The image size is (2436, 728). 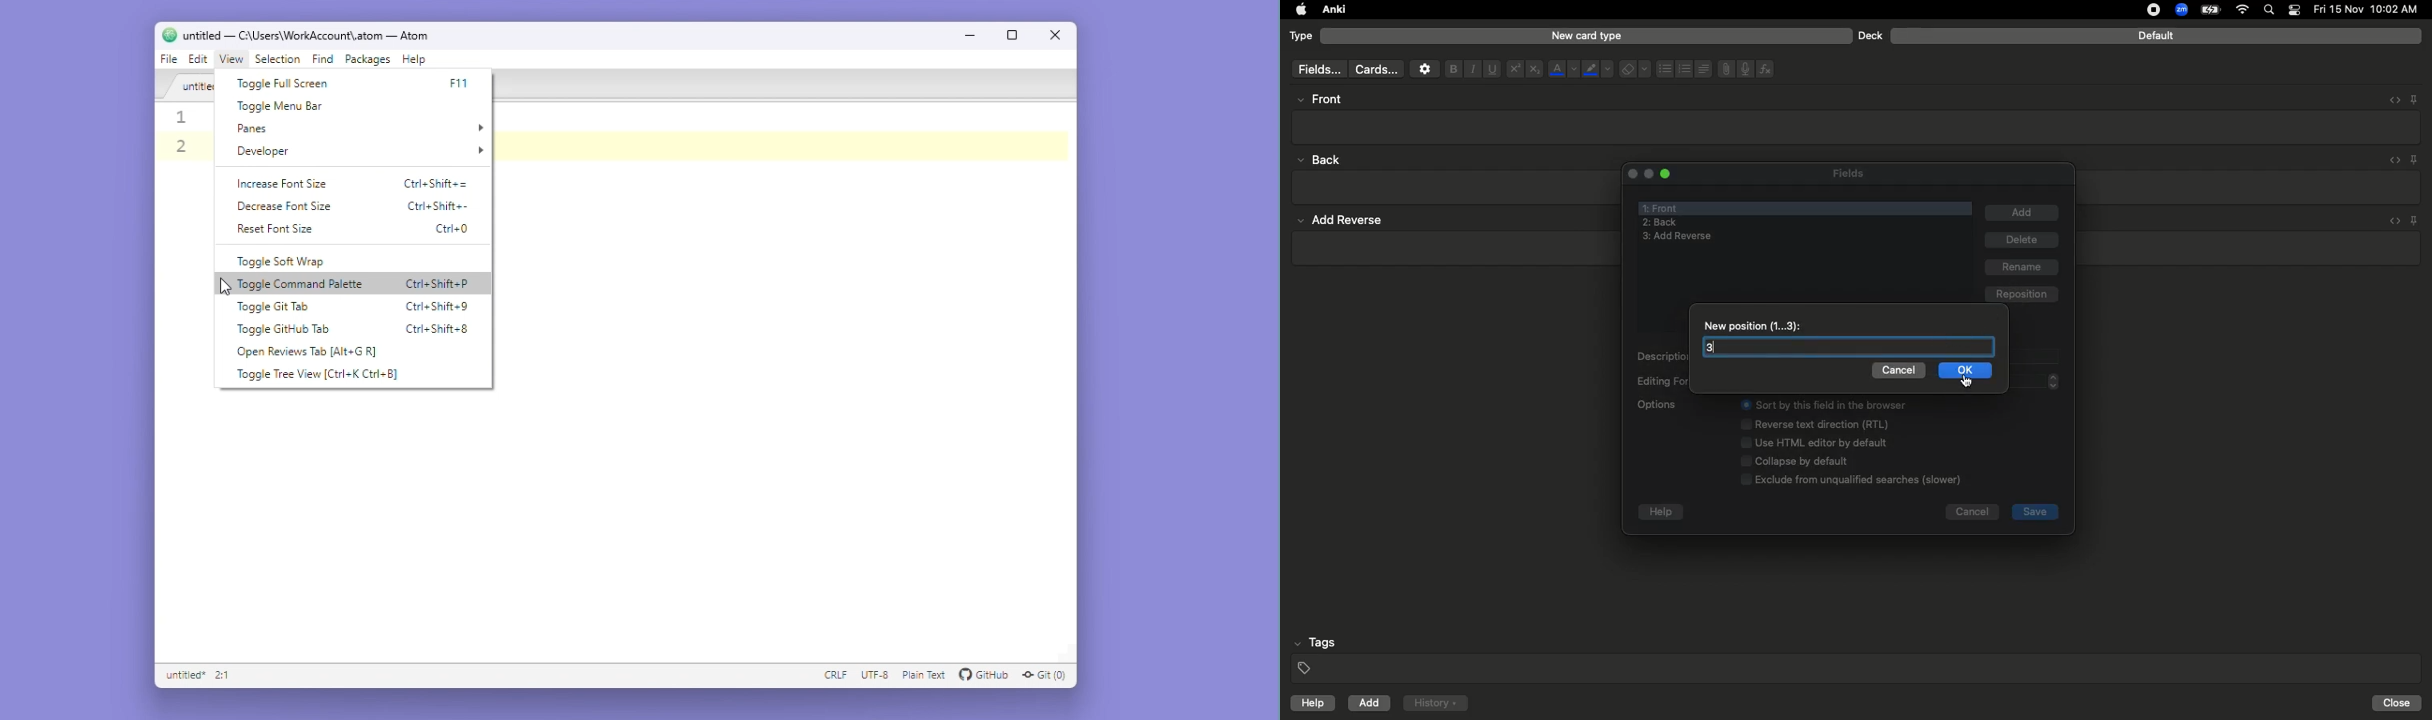 I want to click on open reviews tab, so click(x=314, y=353).